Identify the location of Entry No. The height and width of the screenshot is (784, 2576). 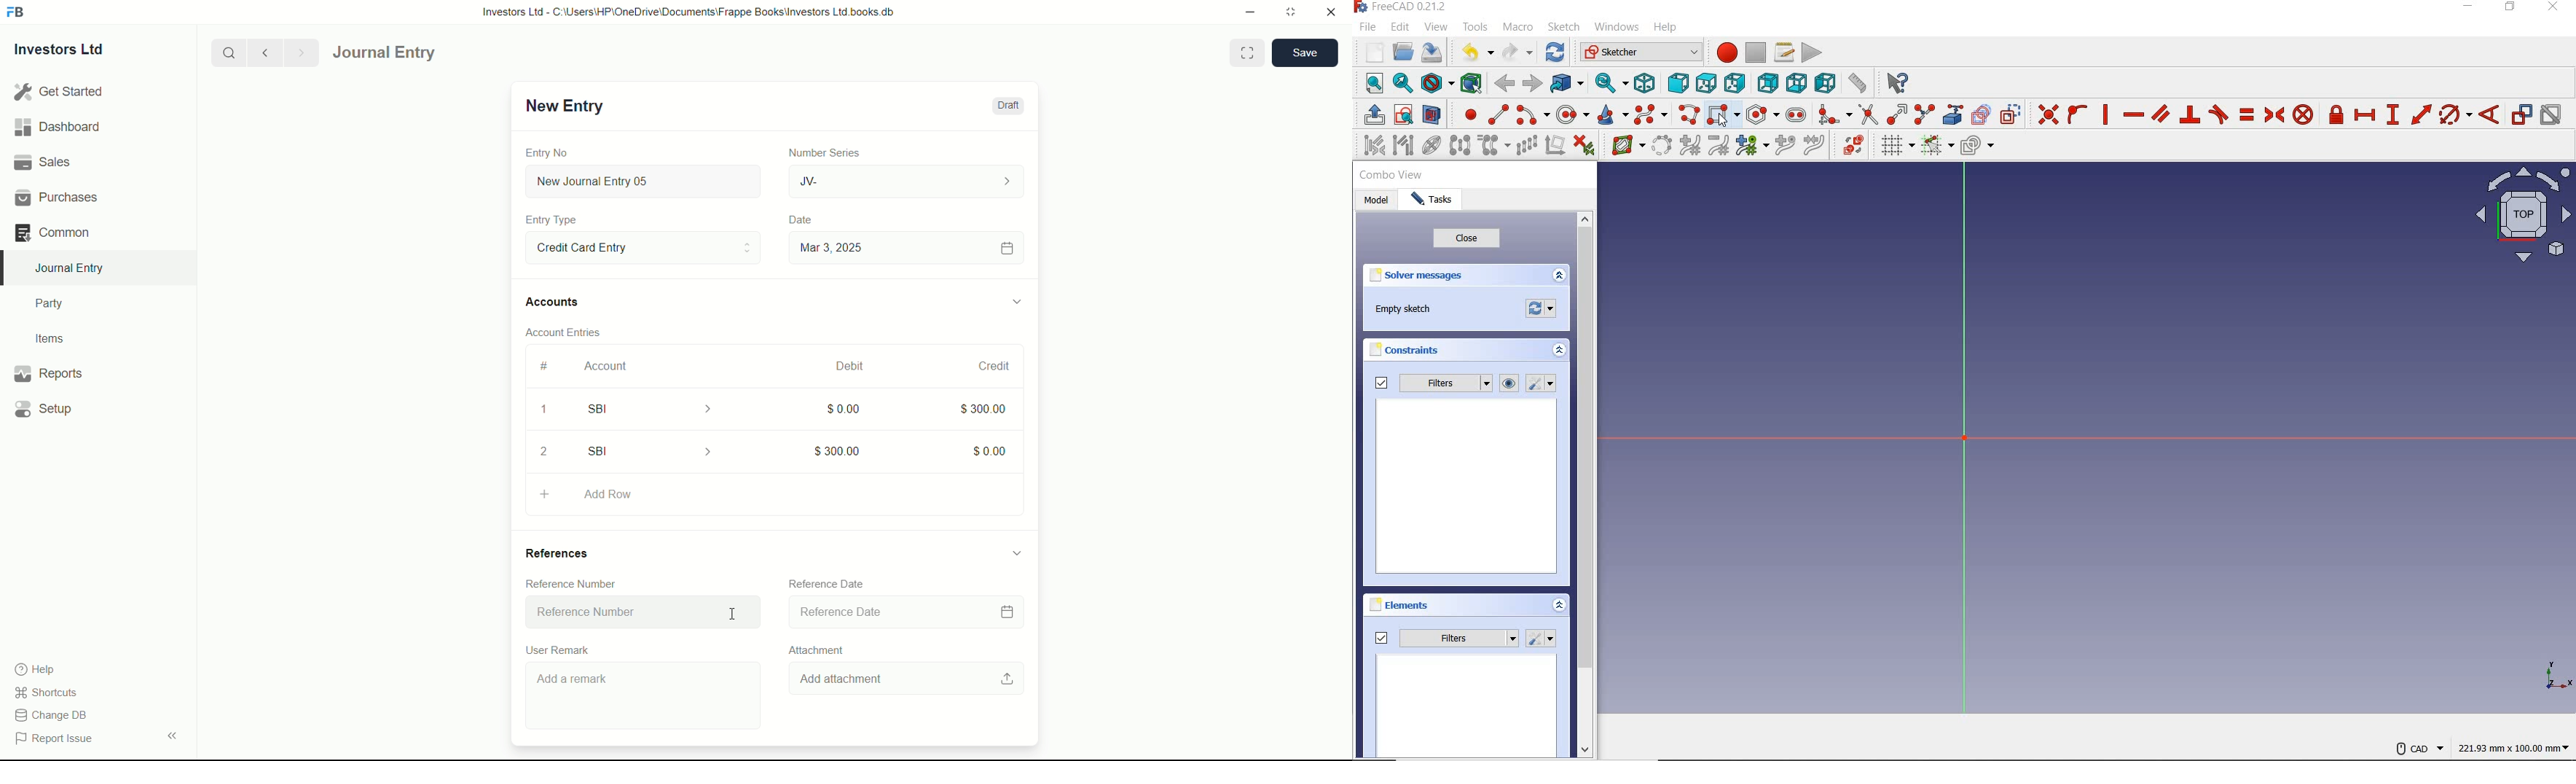
(549, 151).